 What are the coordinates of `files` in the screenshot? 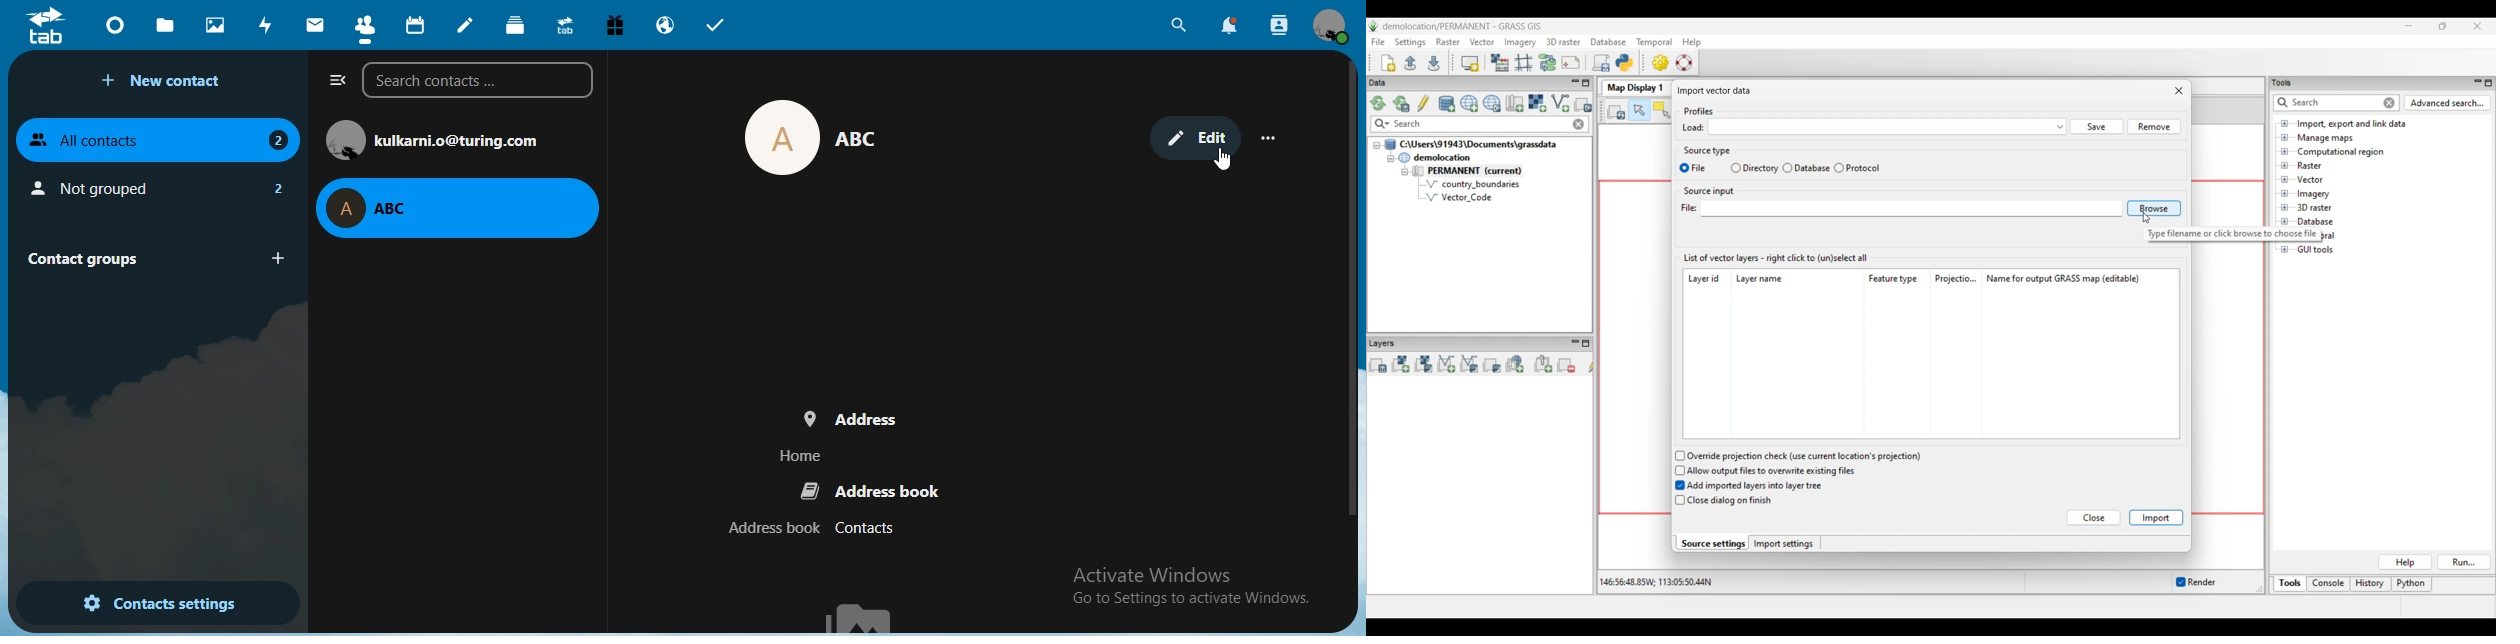 It's located at (168, 24).